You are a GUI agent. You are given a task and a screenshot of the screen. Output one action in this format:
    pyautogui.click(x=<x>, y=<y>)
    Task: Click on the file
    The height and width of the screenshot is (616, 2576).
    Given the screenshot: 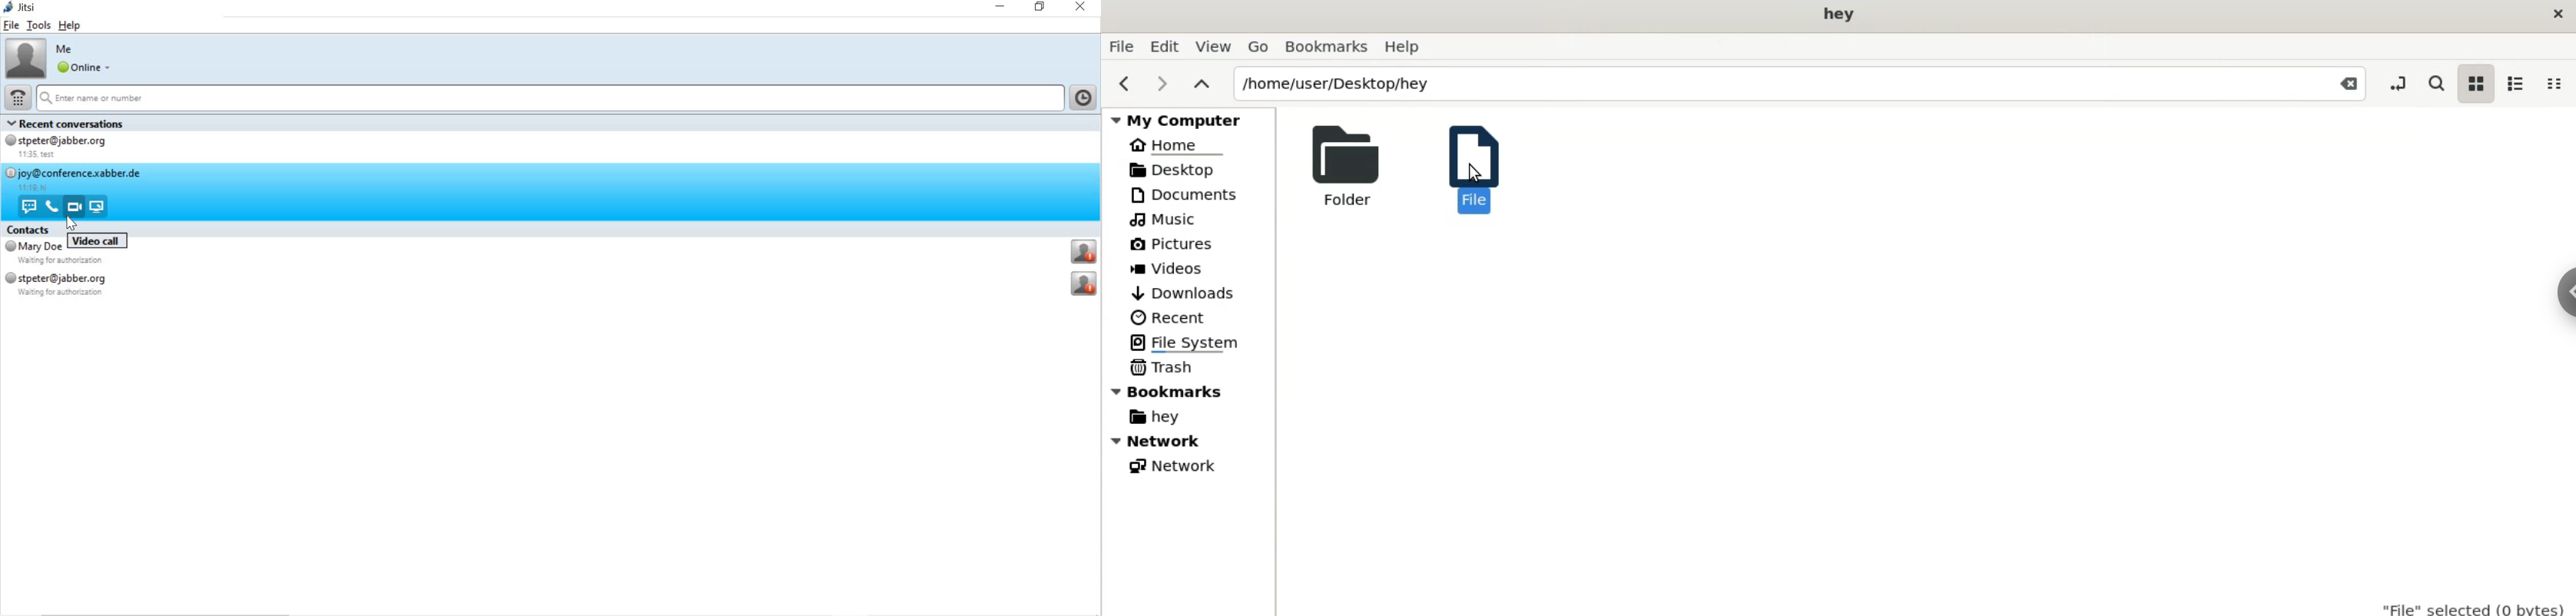 What is the action you would take?
    pyautogui.click(x=1464, y=165)
    